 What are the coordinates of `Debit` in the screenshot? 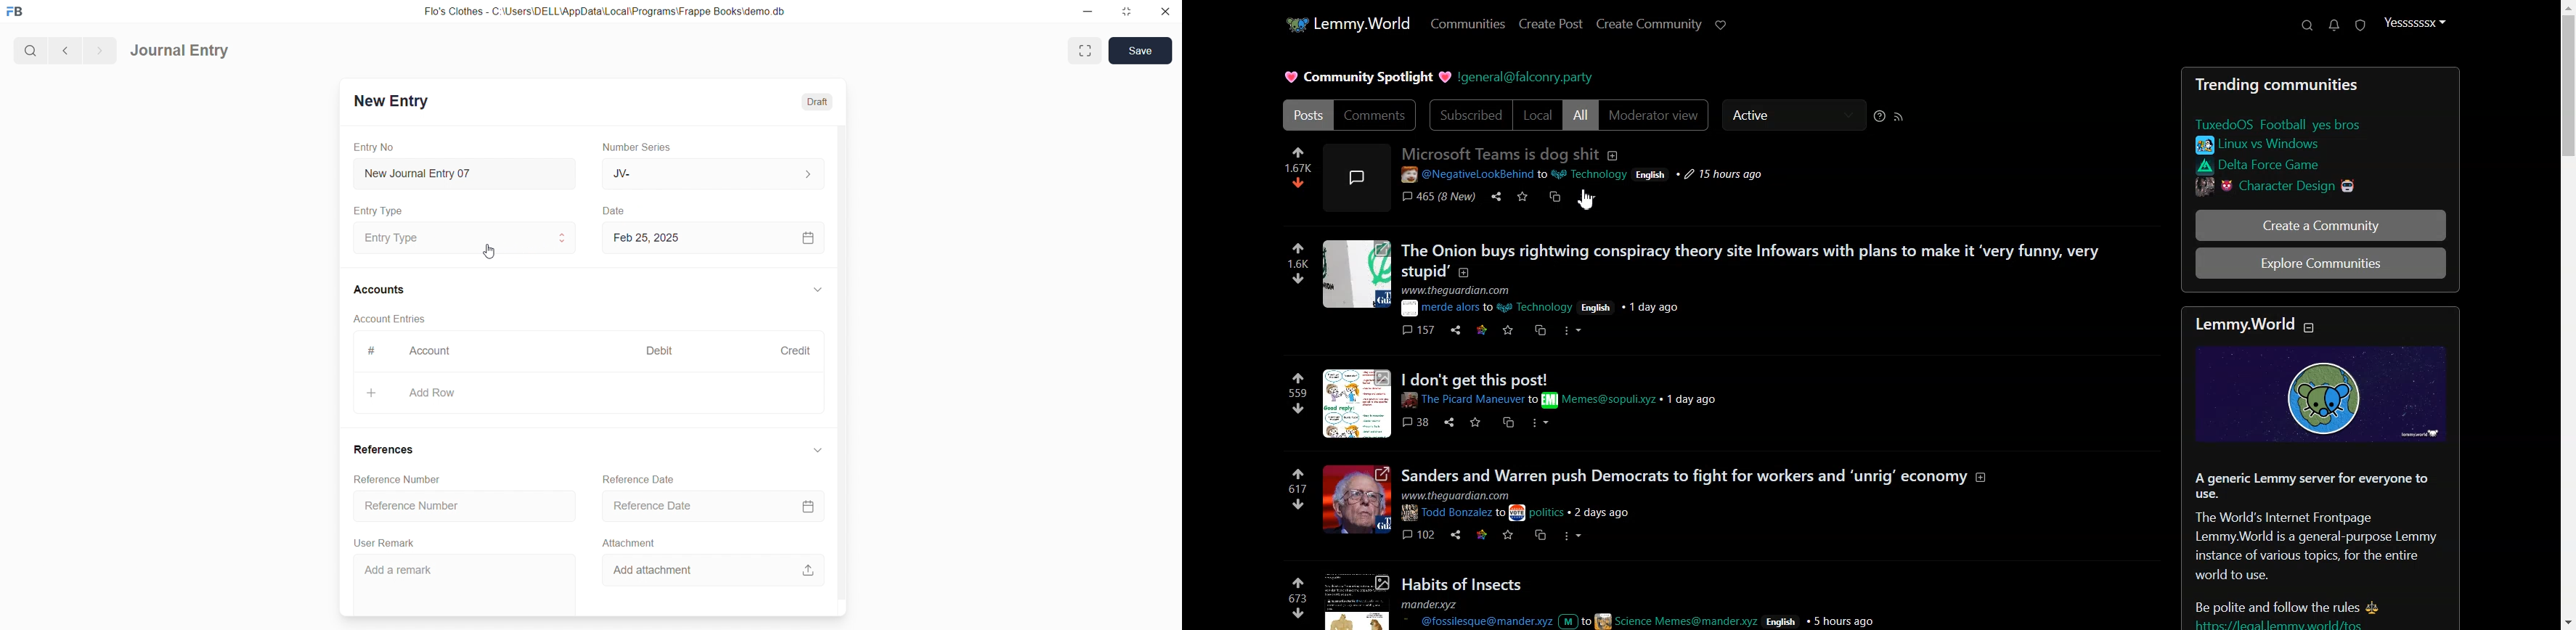 It's located at (660, 350).